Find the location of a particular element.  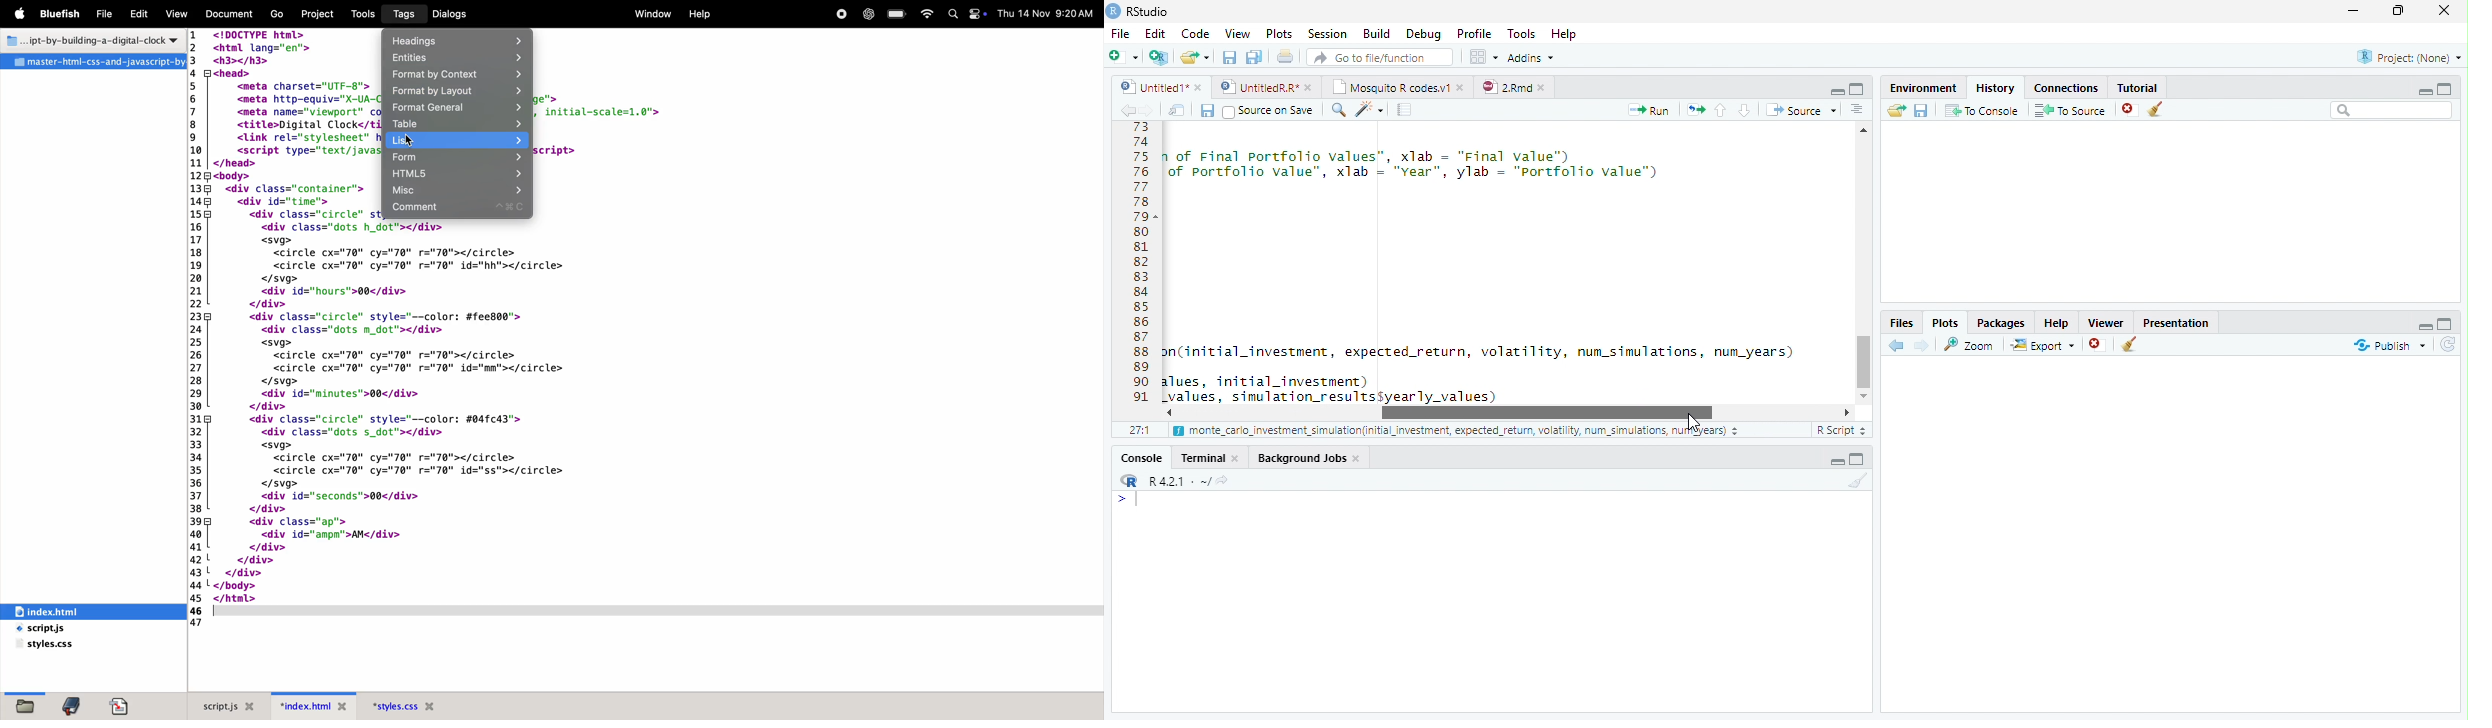

Profile is located at coordinates (1473, 33).